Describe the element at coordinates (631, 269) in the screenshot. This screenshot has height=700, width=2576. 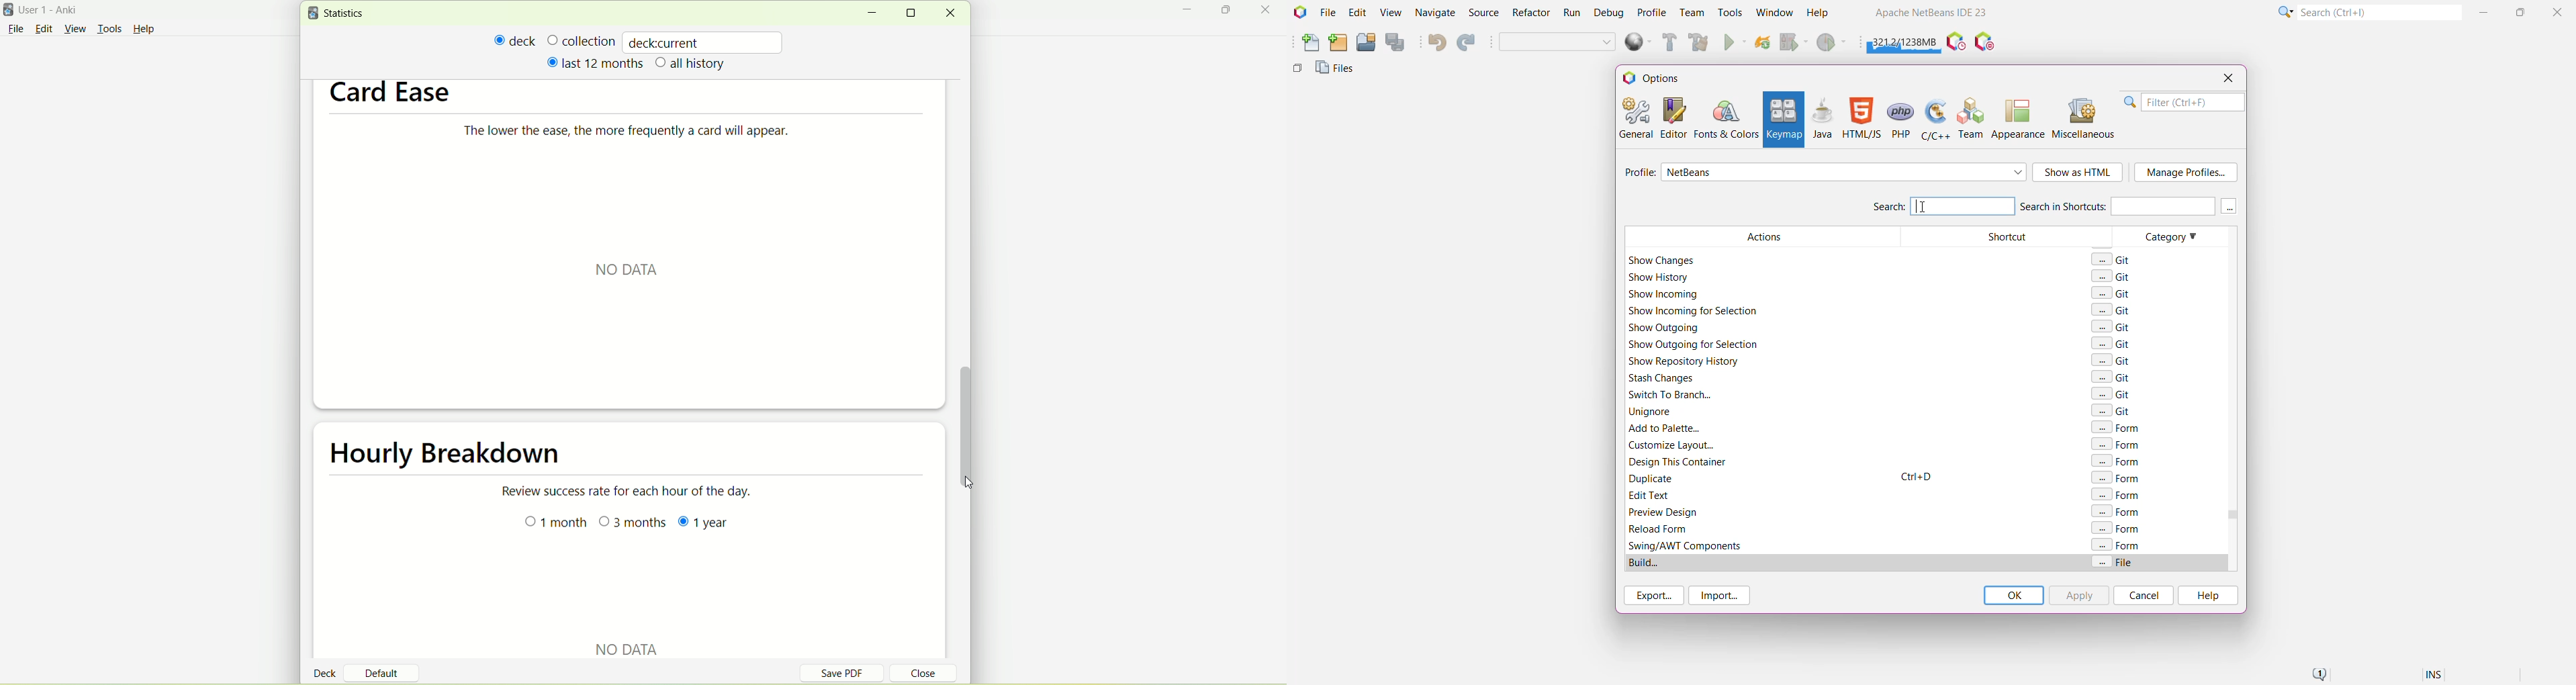
I see `NO DATA` at that location.